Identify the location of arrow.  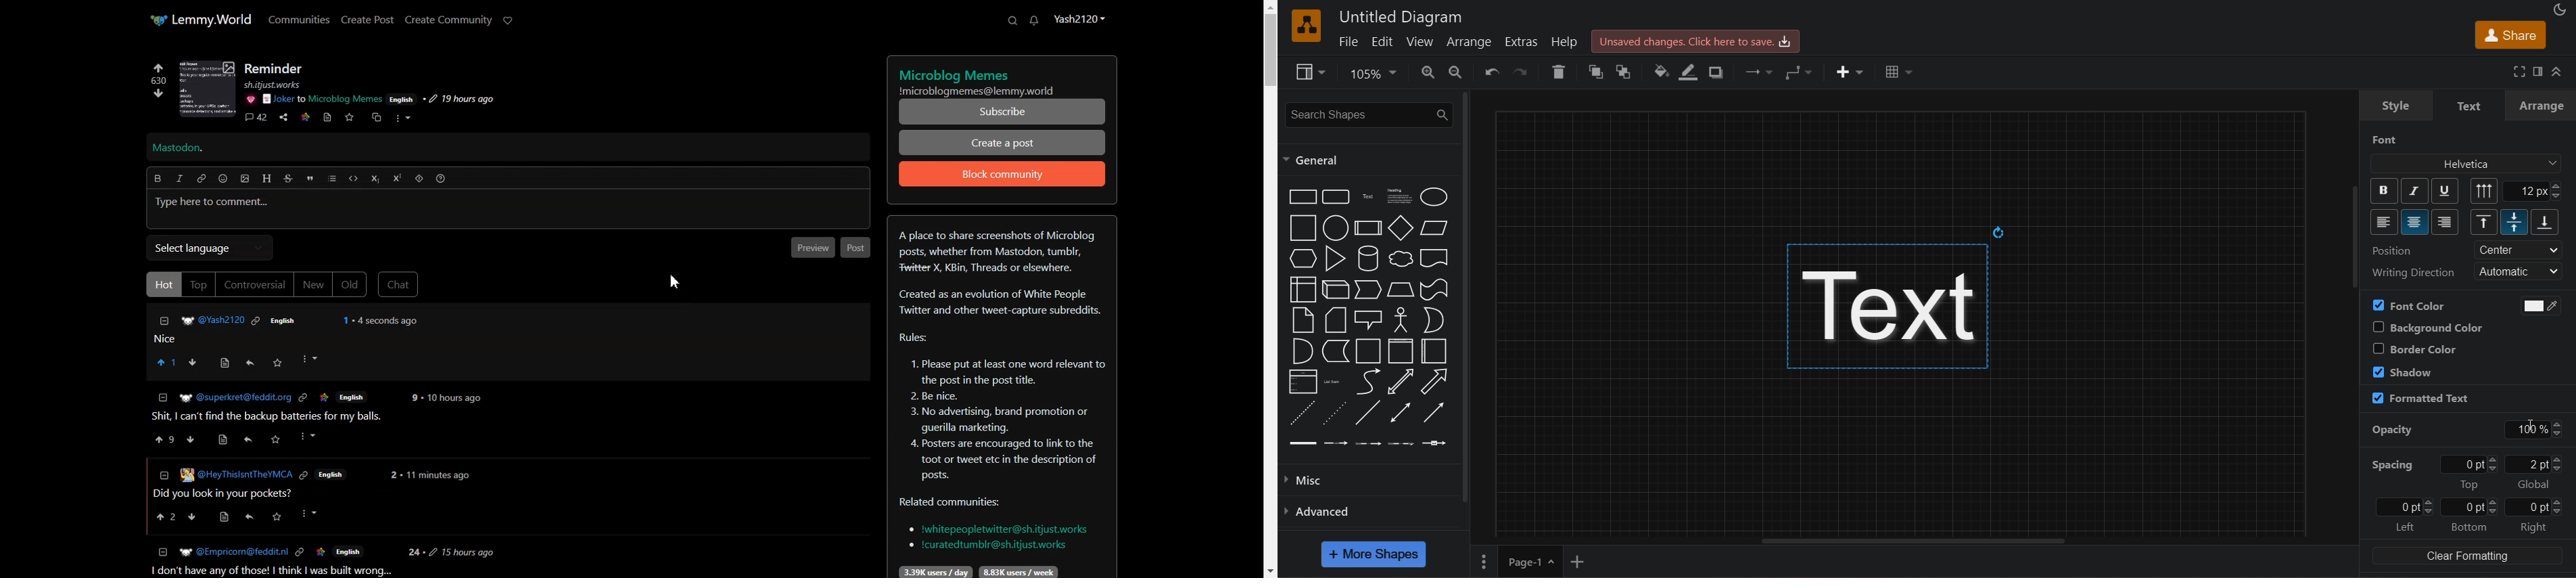
(1436, 382).